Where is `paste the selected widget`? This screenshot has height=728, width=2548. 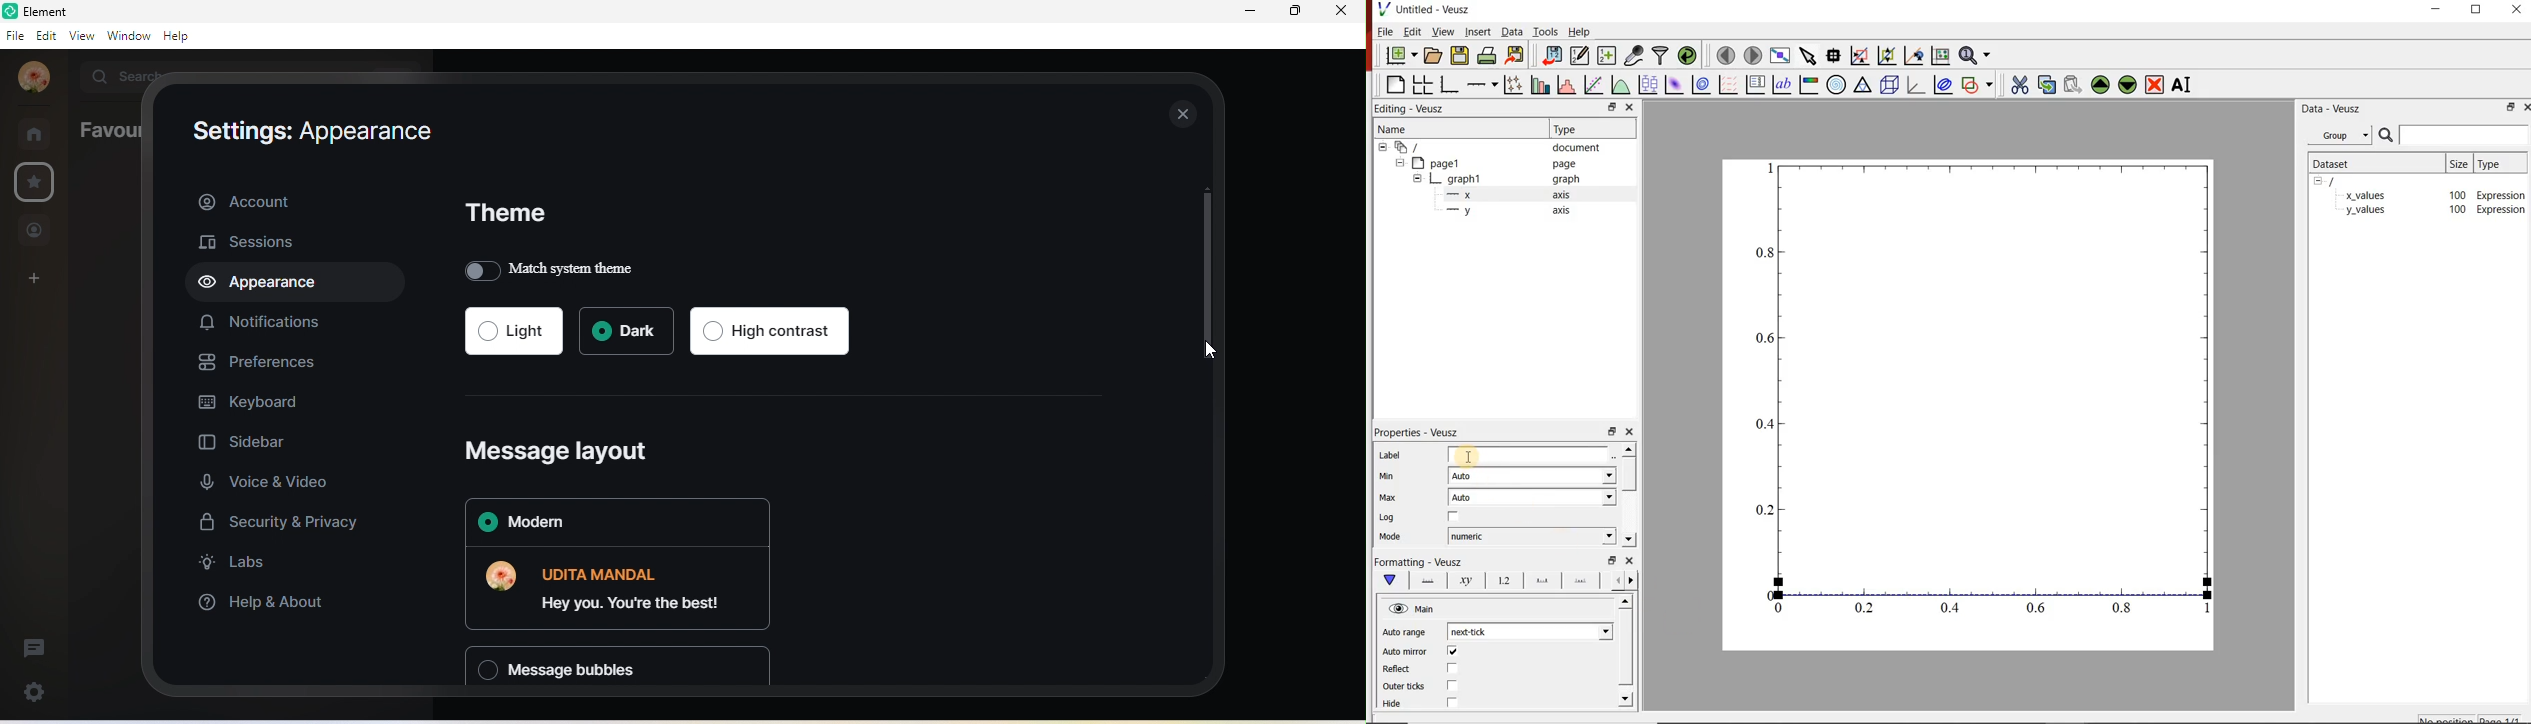
paste the selected widget is located at coordinates (2071, 87).